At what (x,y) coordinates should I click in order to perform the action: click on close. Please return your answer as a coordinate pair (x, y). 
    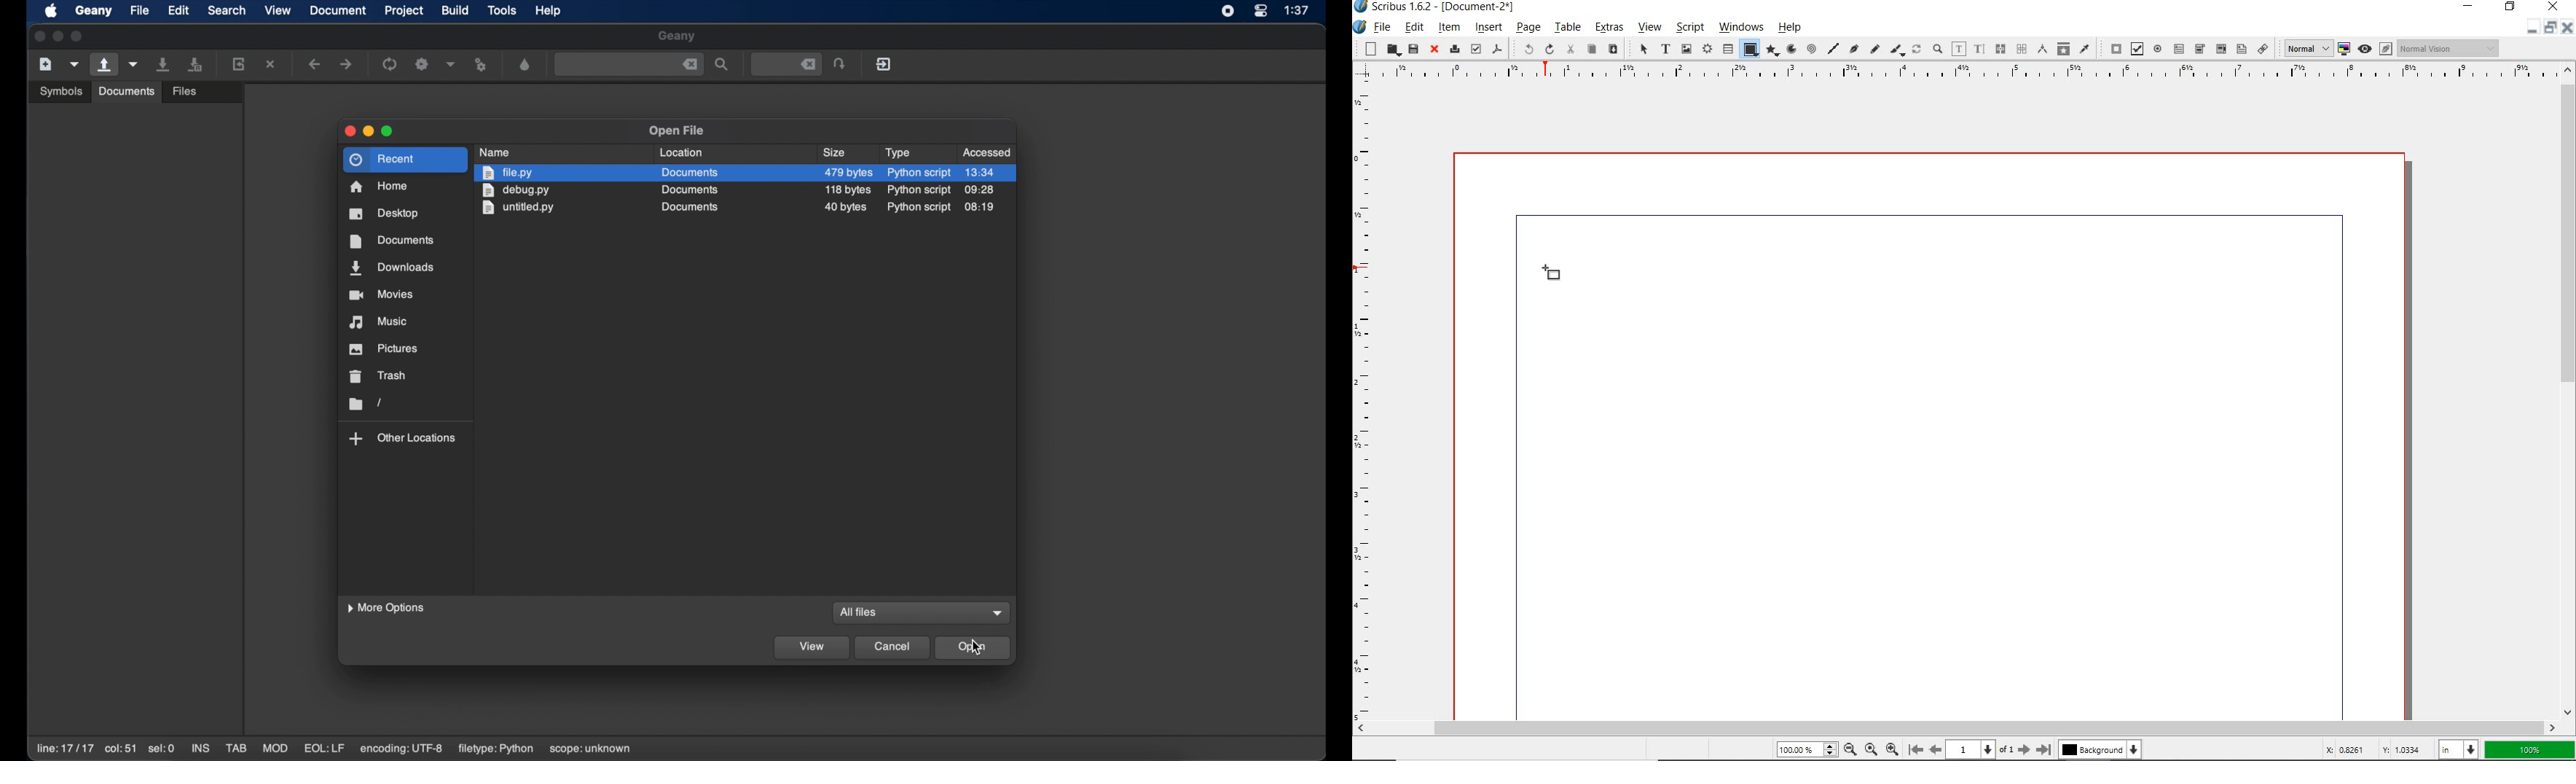
    Looking at the image, I should click on (2569, 28).